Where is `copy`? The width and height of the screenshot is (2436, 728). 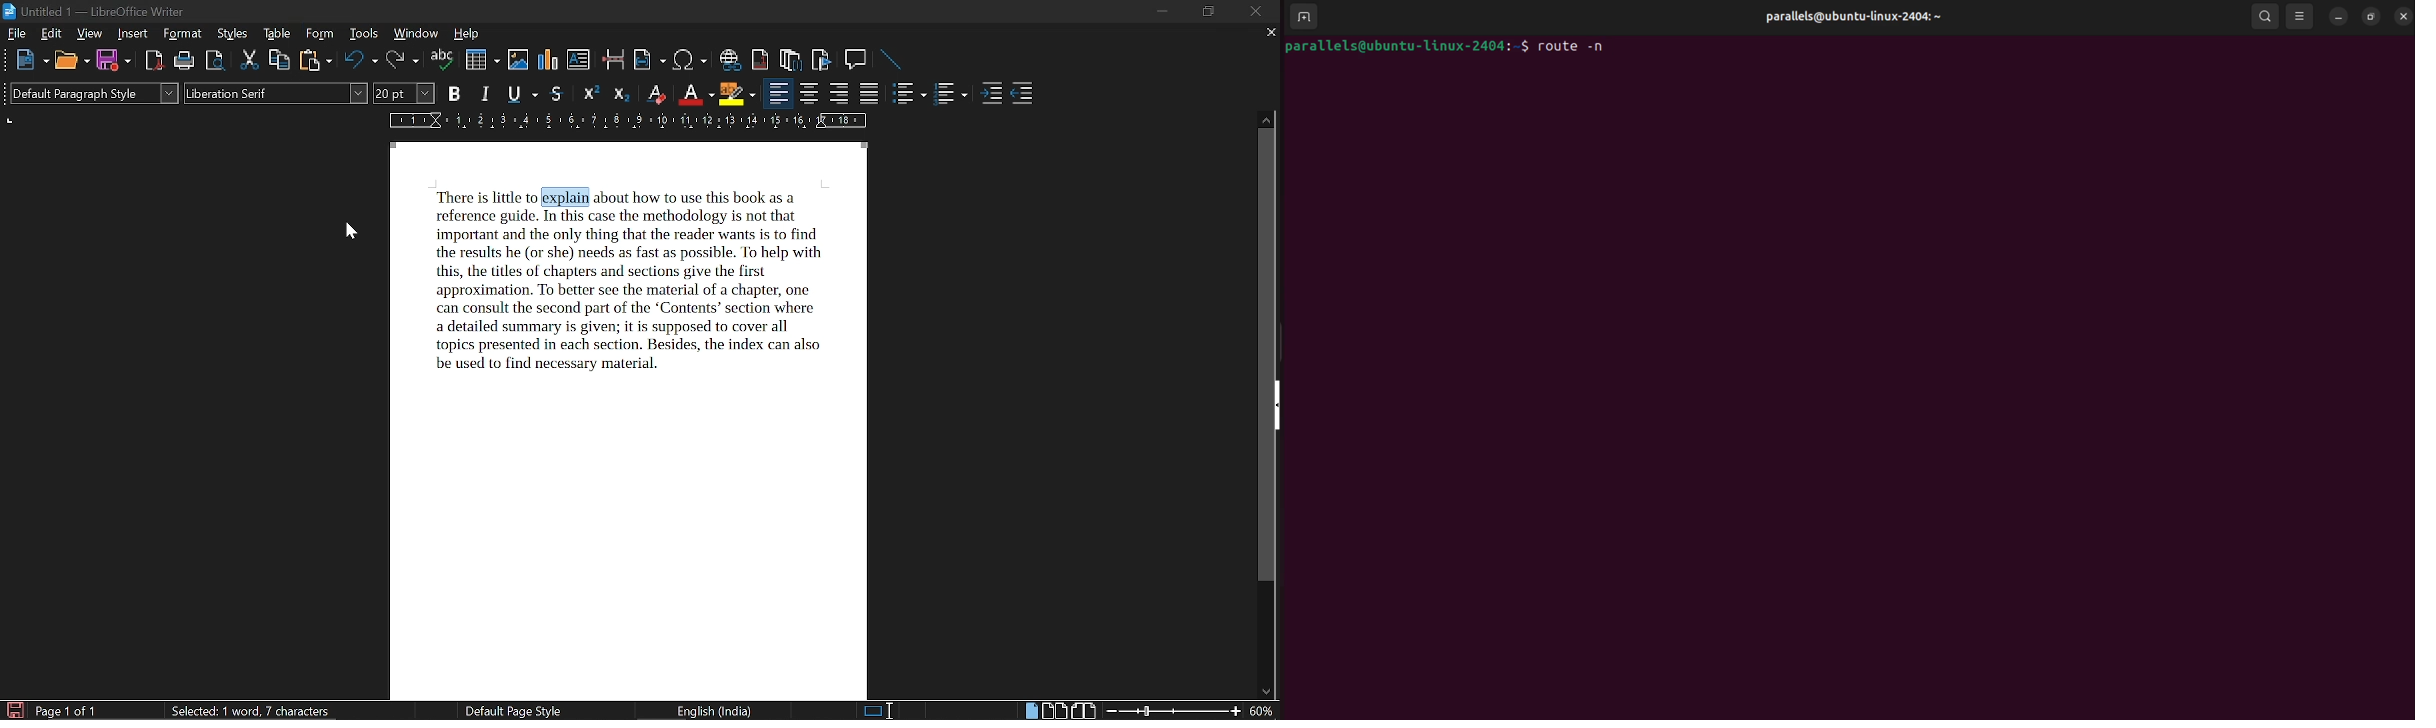 copy is located at coordinates (280, 61).